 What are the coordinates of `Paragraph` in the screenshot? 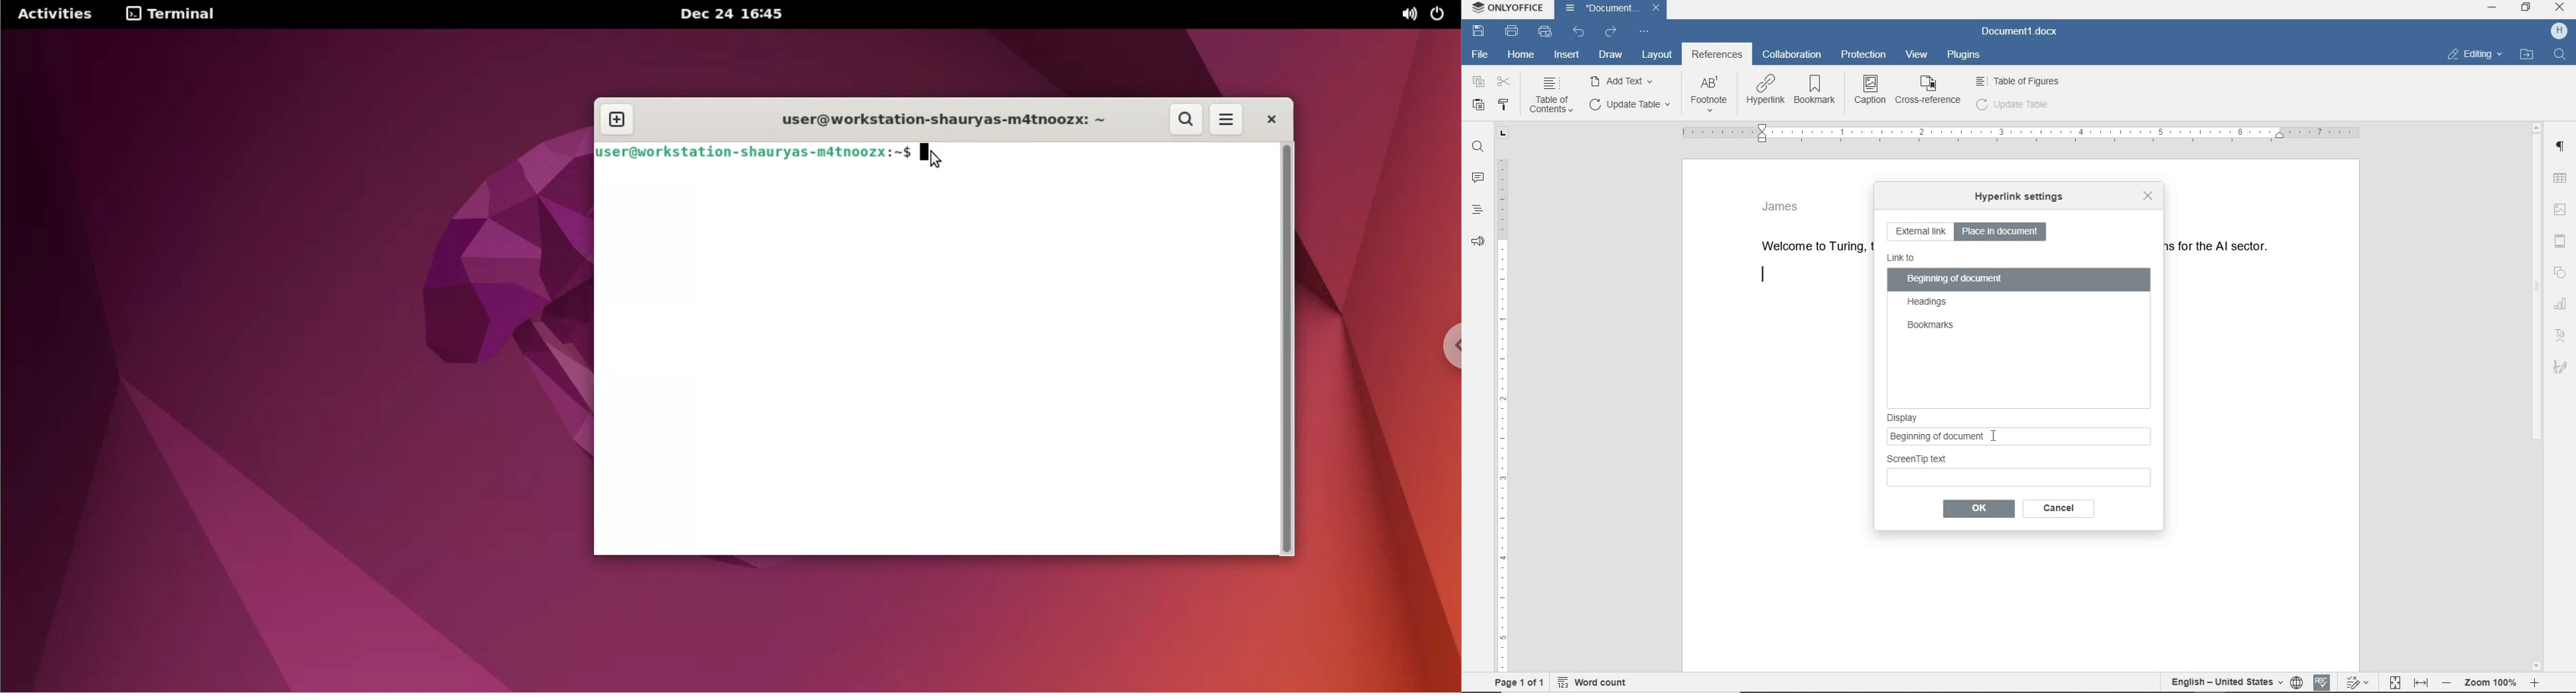 It's located at (2564, 147).